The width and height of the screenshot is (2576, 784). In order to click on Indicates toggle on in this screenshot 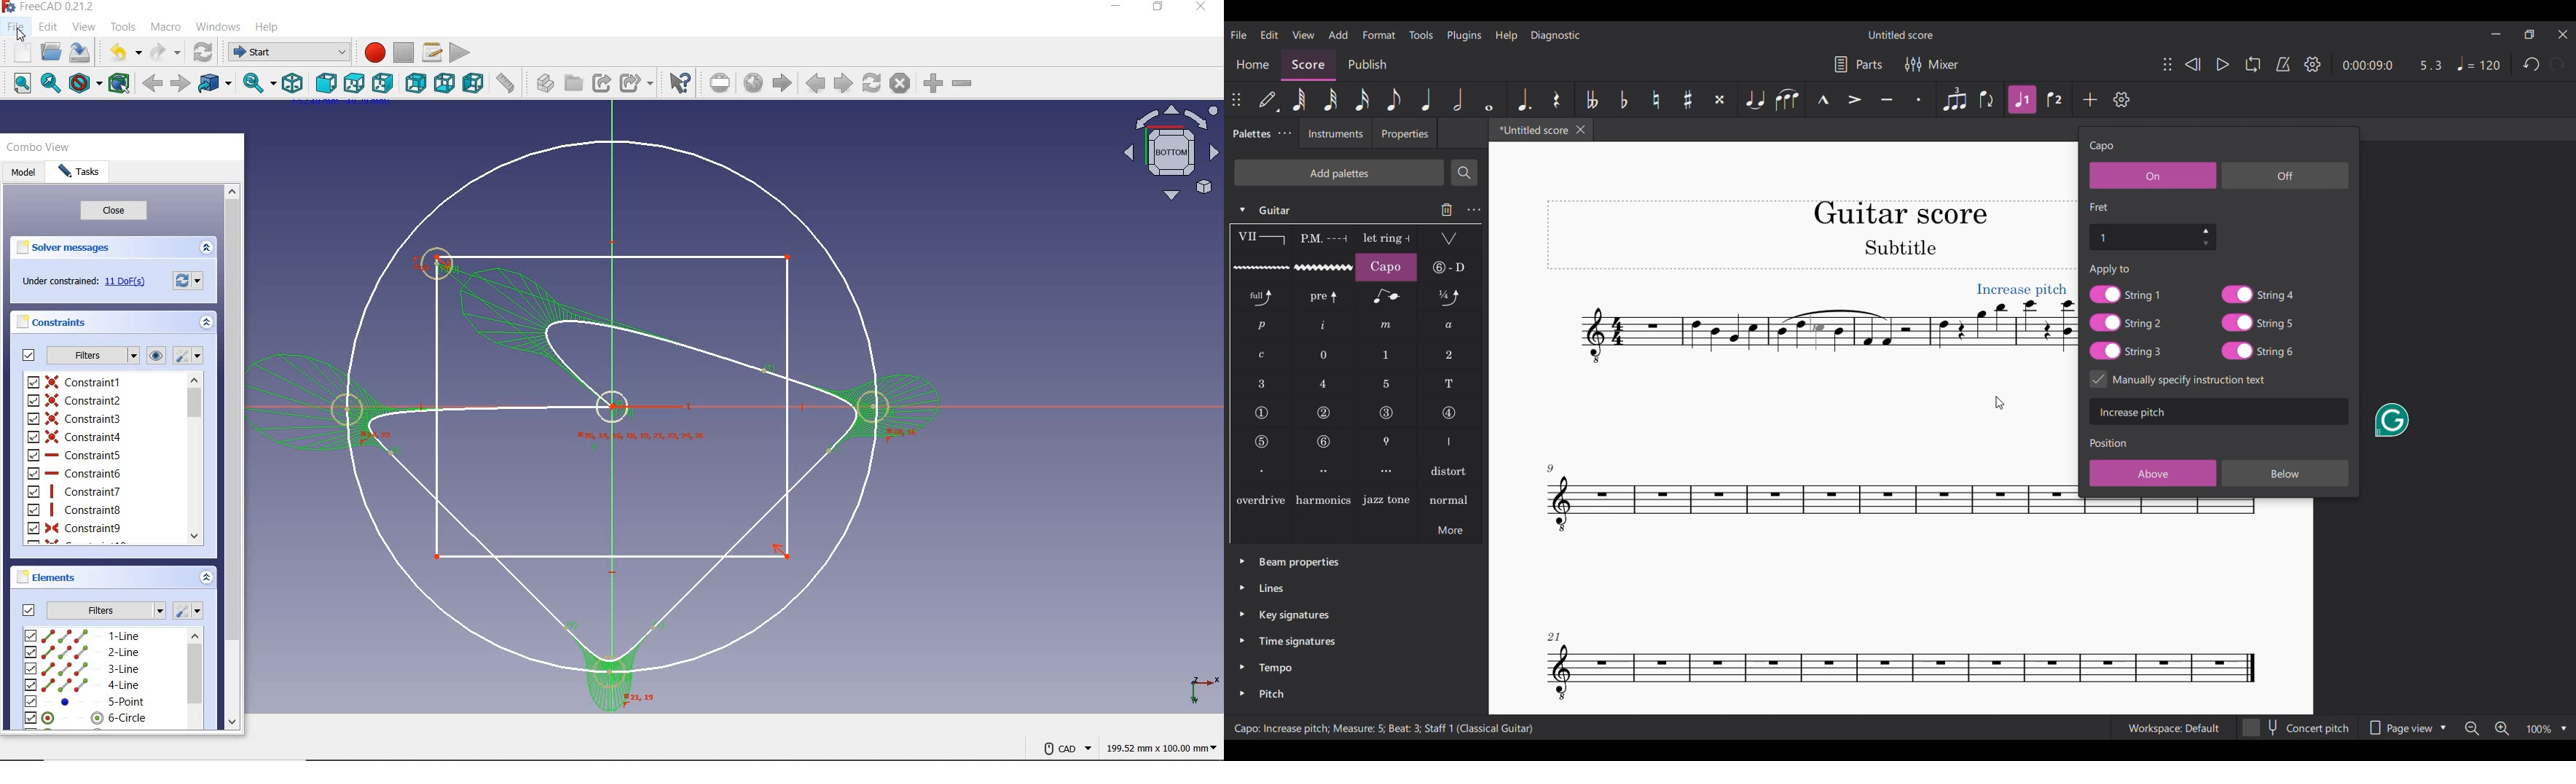, I will do `click(2097, 378)`.